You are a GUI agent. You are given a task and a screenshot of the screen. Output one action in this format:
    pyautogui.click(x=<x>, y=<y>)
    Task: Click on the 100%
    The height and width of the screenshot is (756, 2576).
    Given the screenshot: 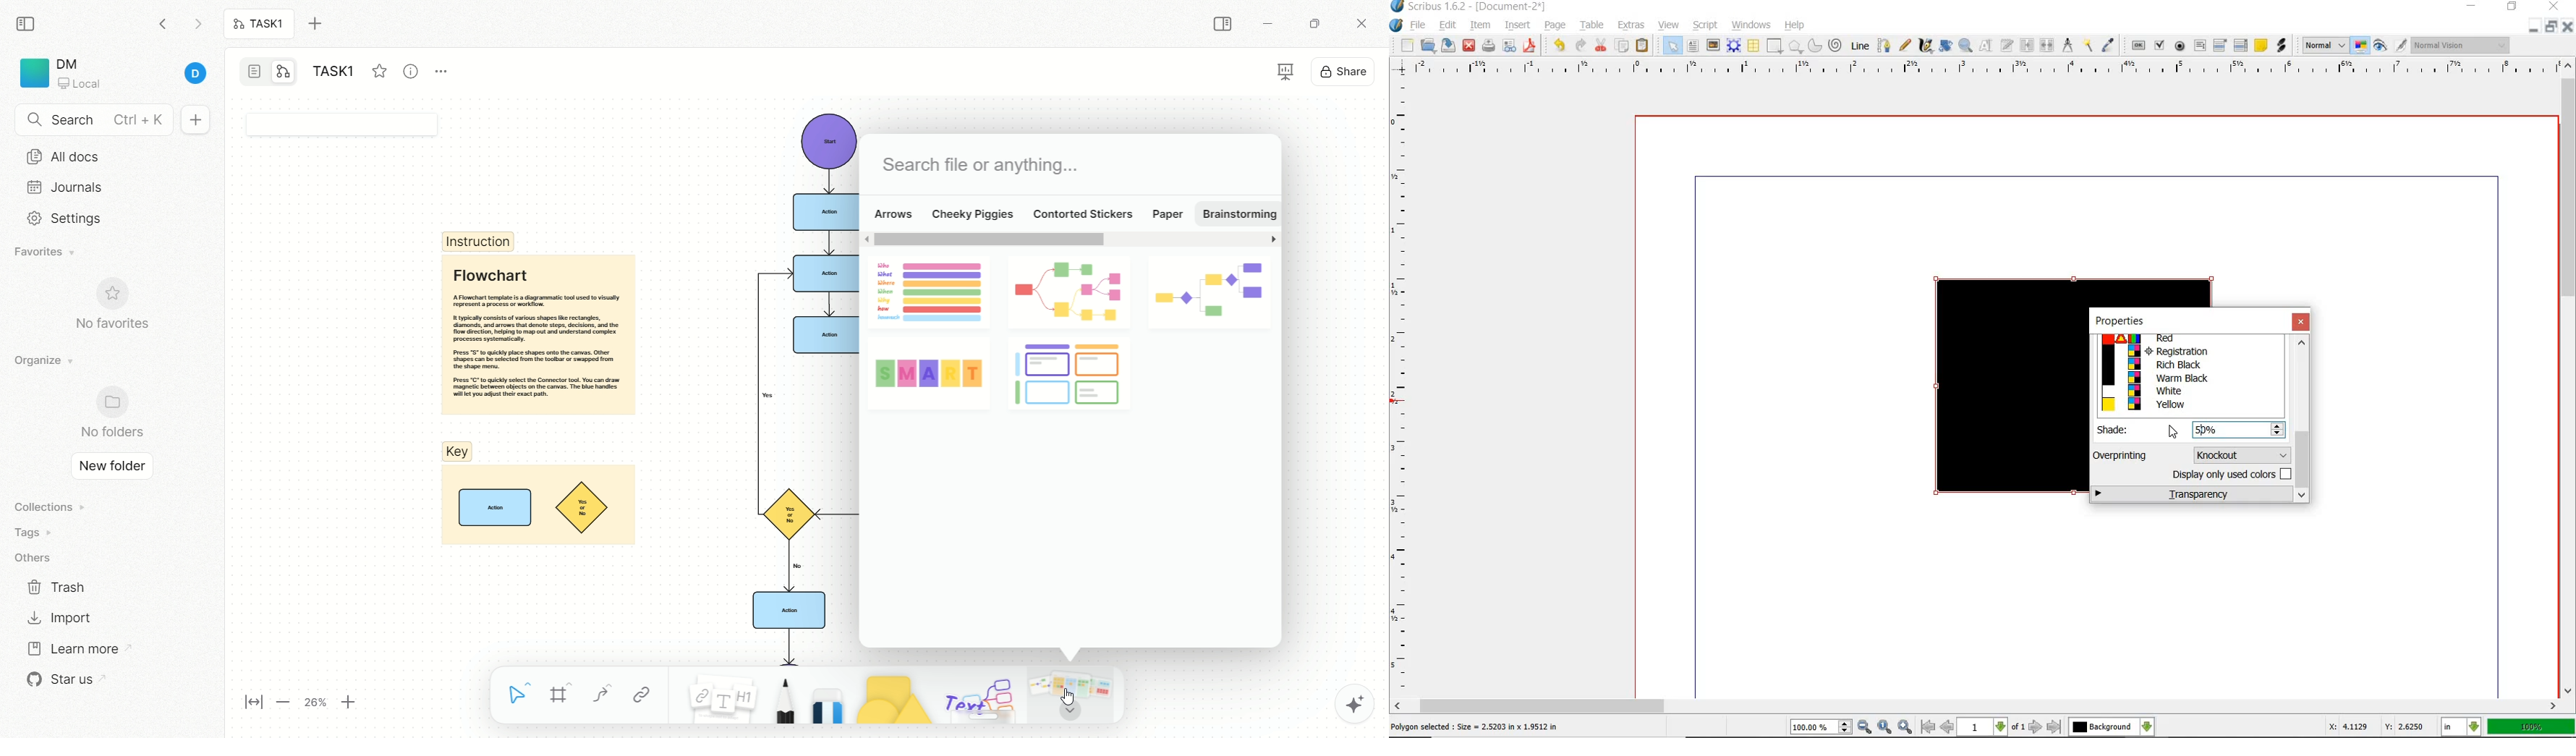 What is the action you would take?
    pyautogui.click(x=2531, y=727)
    